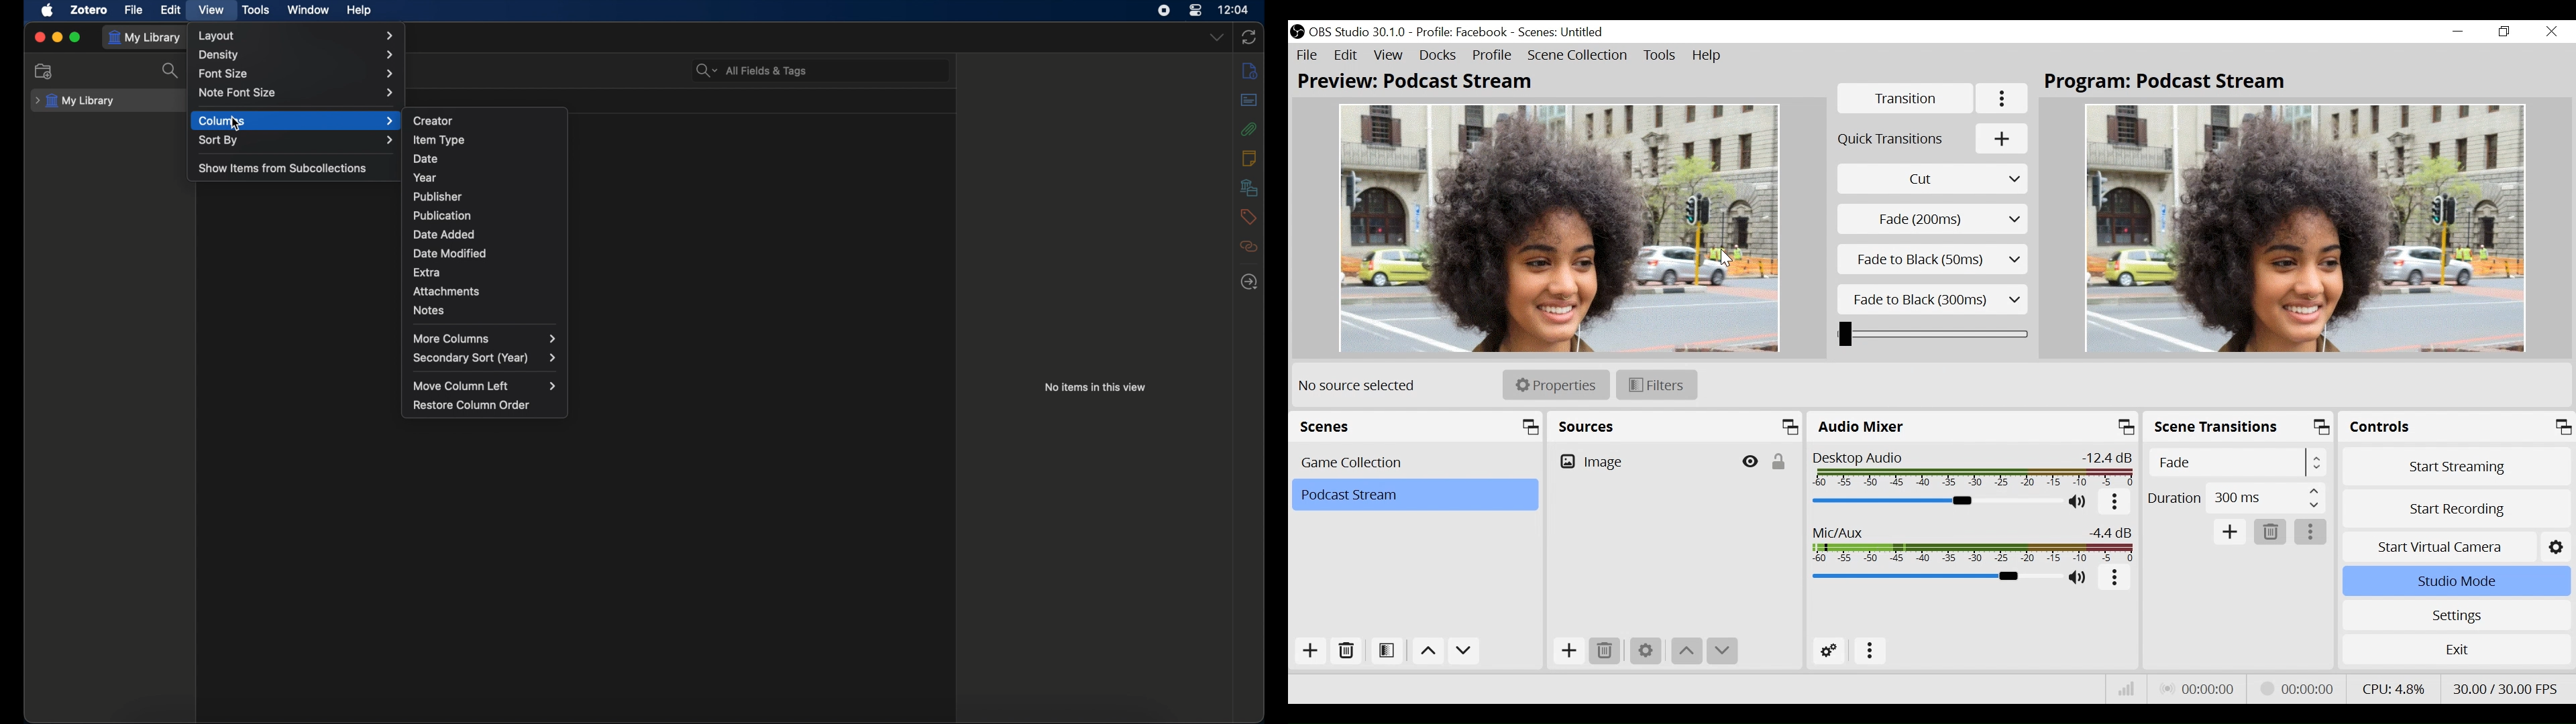 This screenshot has height=728, width=2576. I want to click on Open Scene Filter, so click(1387, 651).